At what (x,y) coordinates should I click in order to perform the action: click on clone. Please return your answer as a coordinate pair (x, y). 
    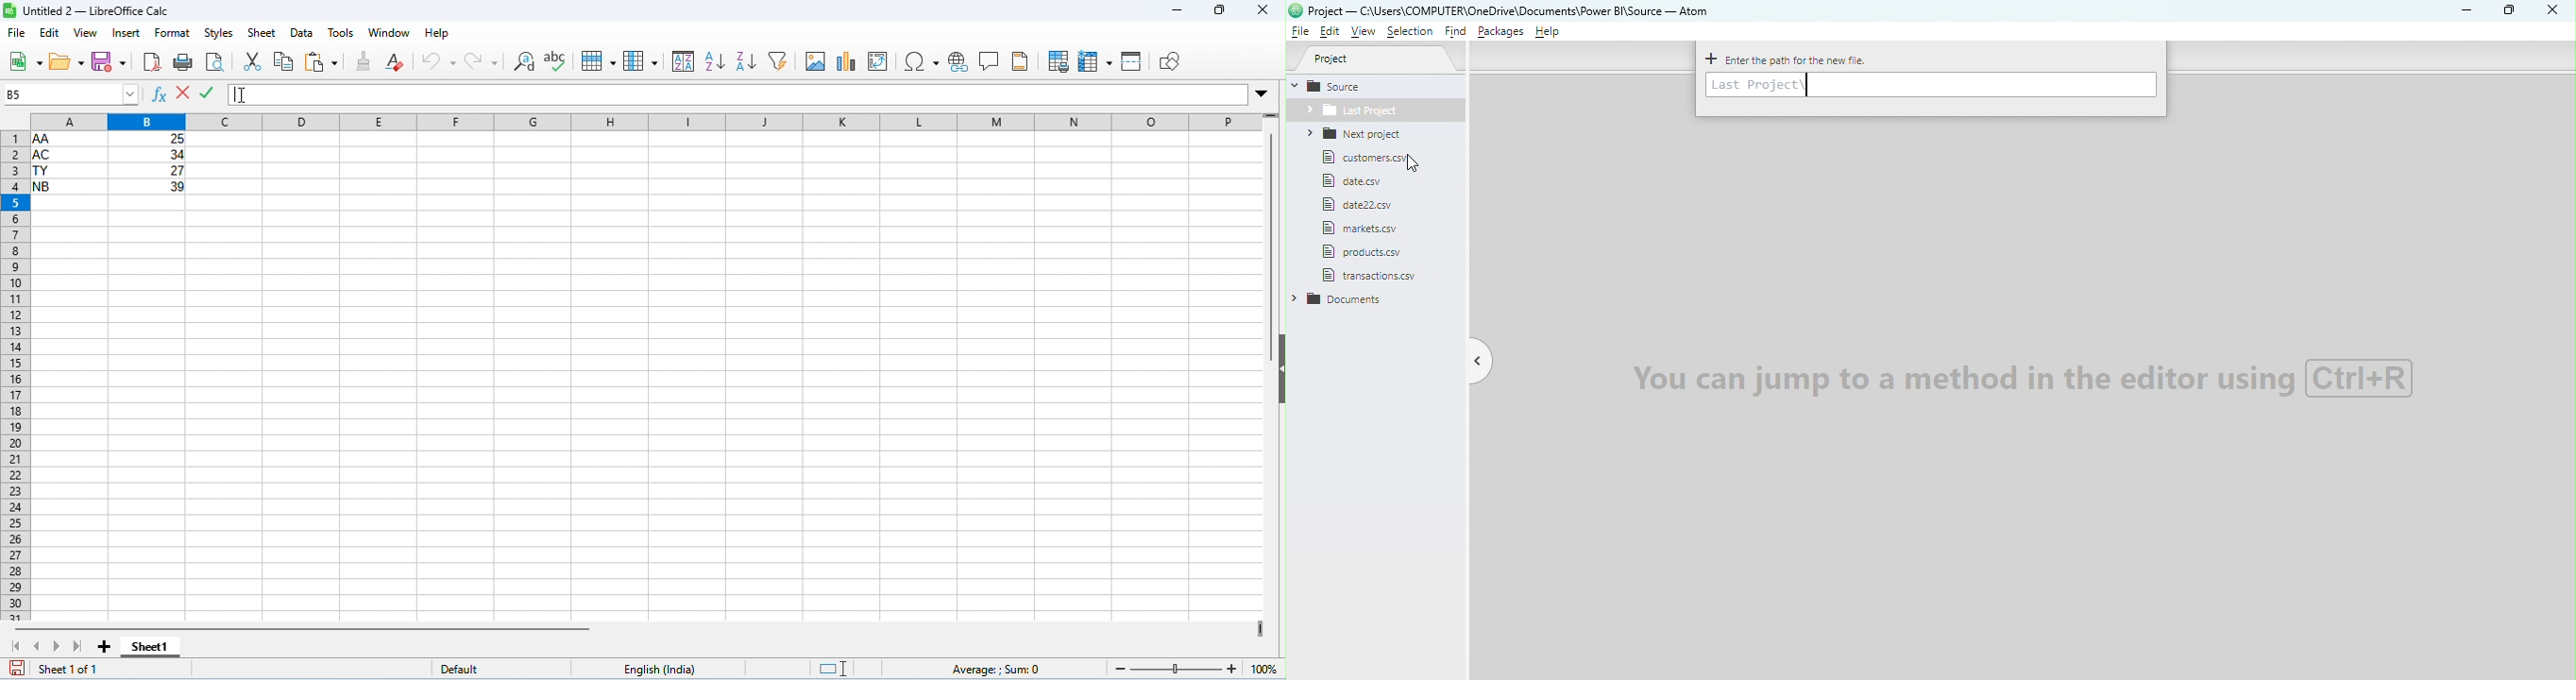
    Looking at the image, I should click on (365, 60).